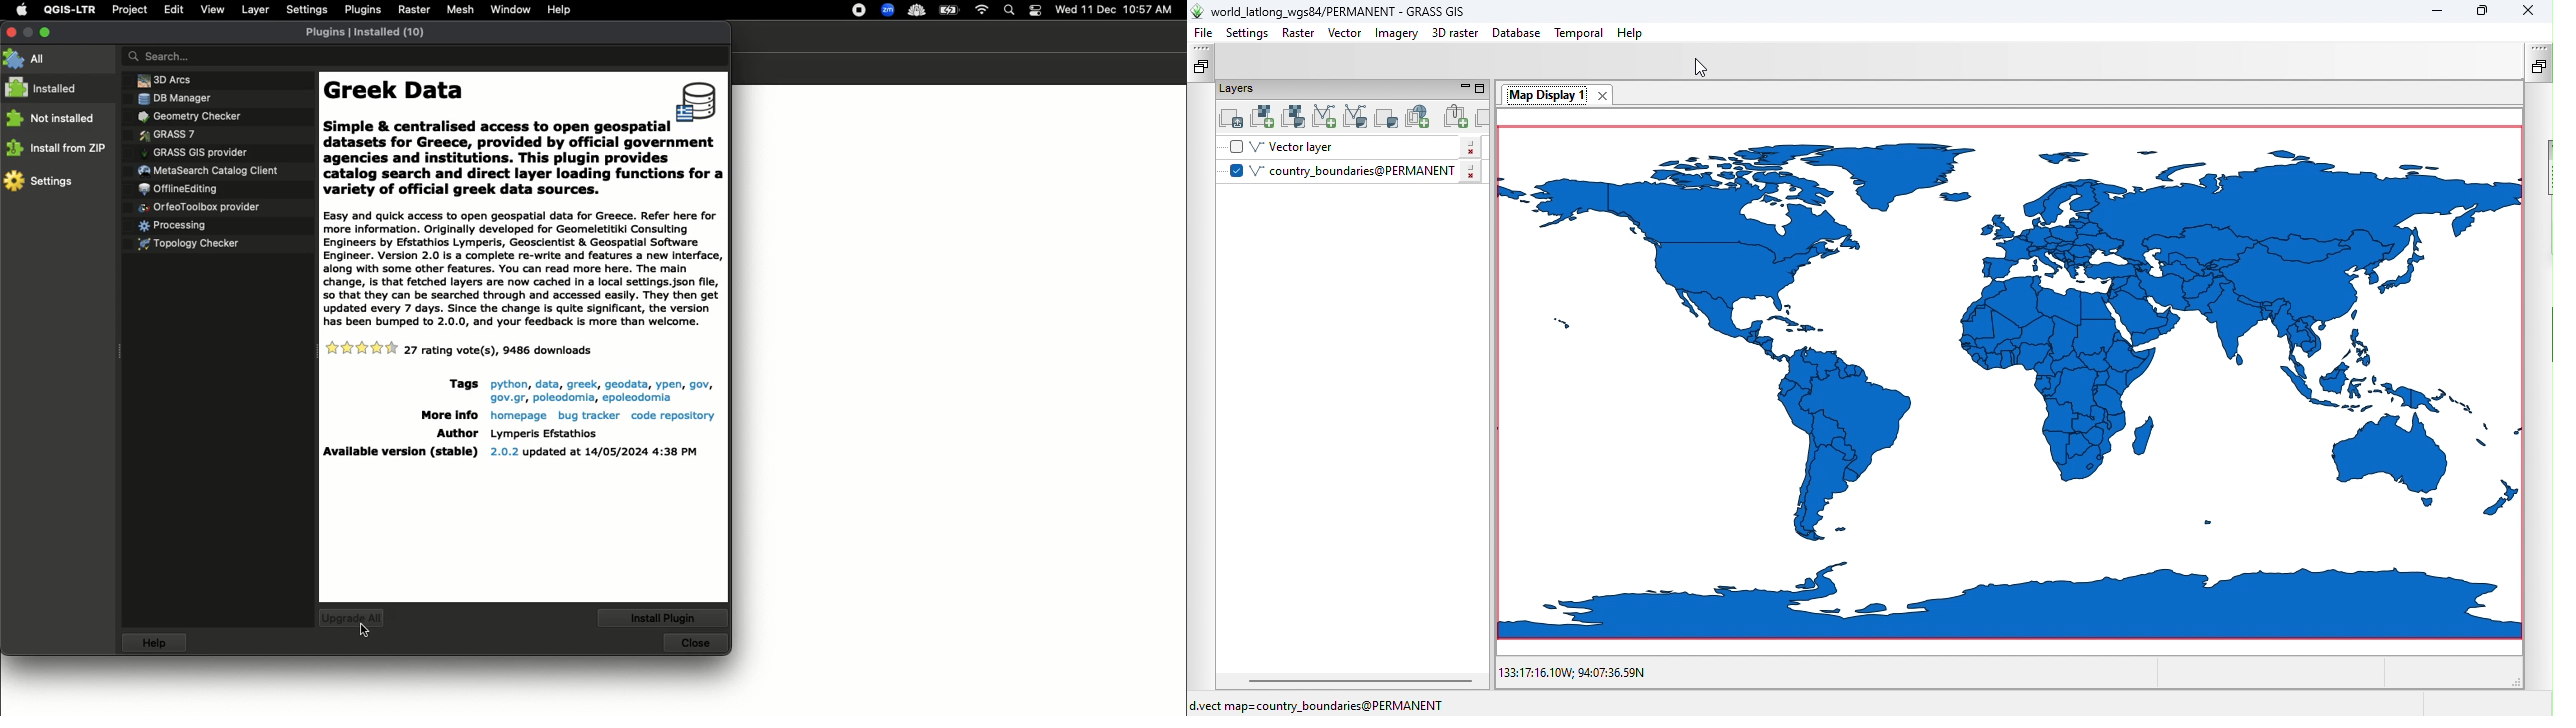  Describe the element at coordinates (401, 453) in the screenshot. I see `Available version (stable)` at that location.